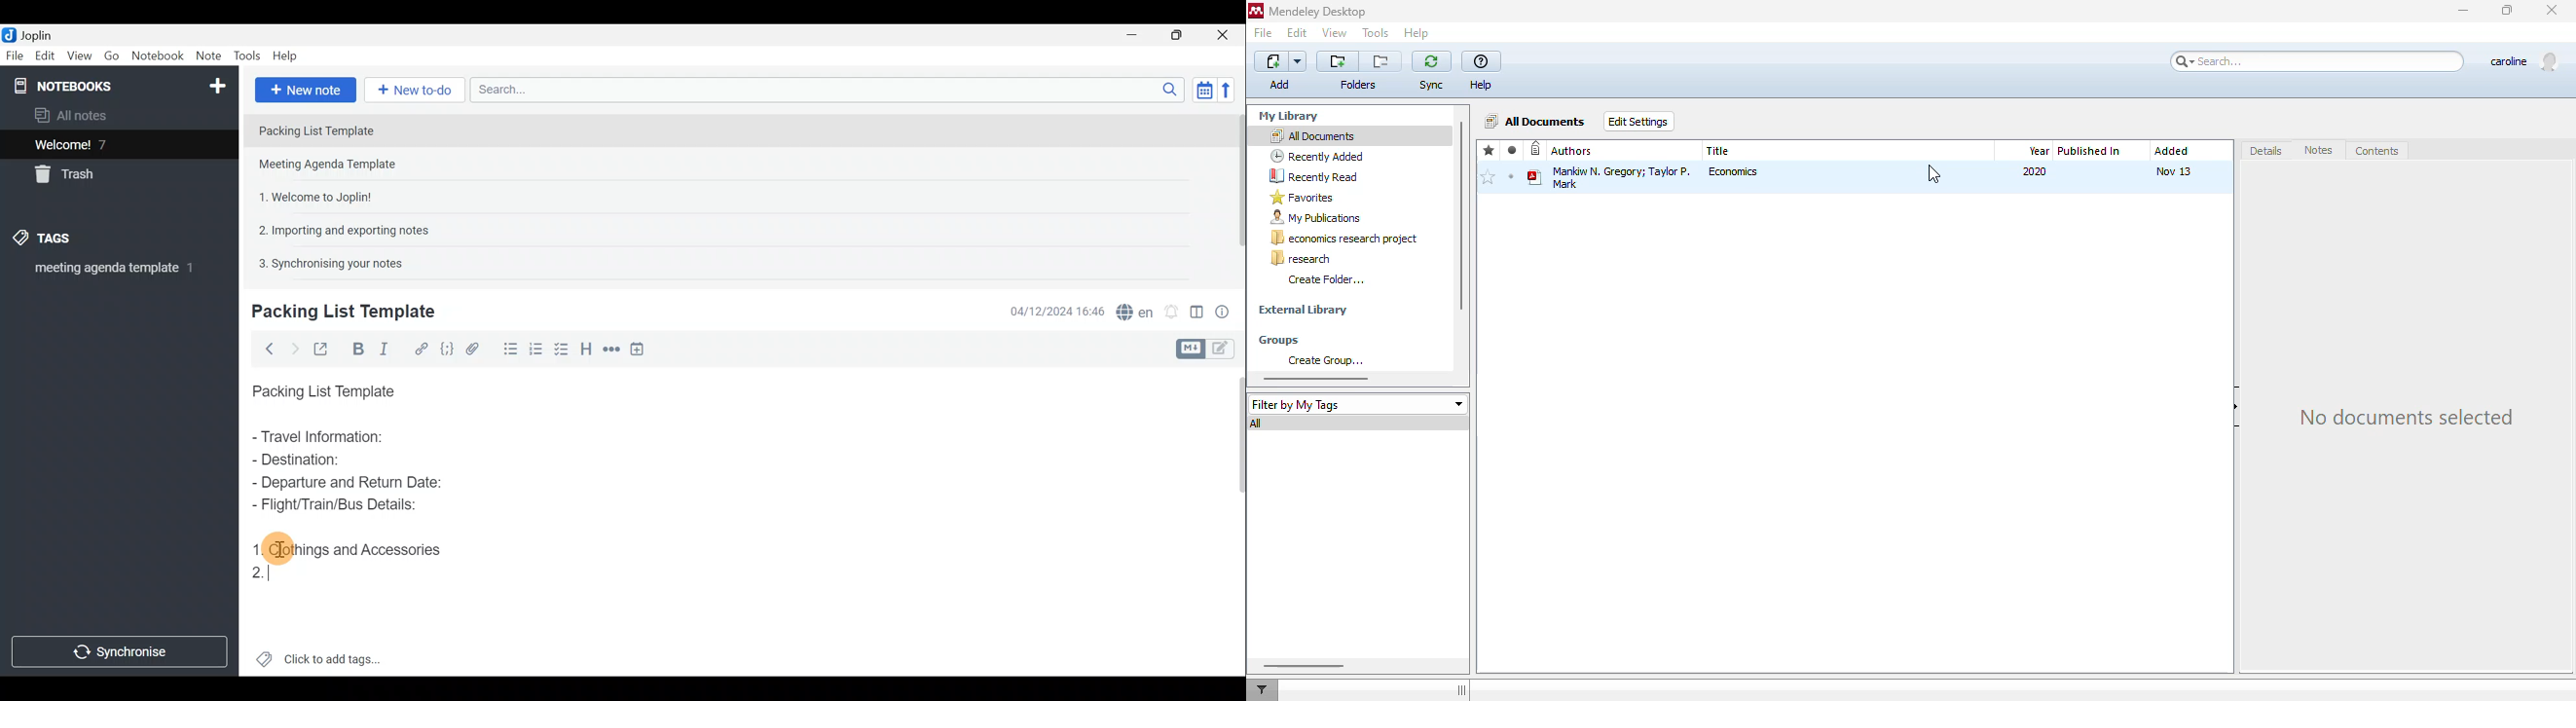 Image resolution: width=2576 pixels, height=728 pixels. Describe the element at coordinates (1192, 347) in the screenshot. I see `Toggle editors` at that location.